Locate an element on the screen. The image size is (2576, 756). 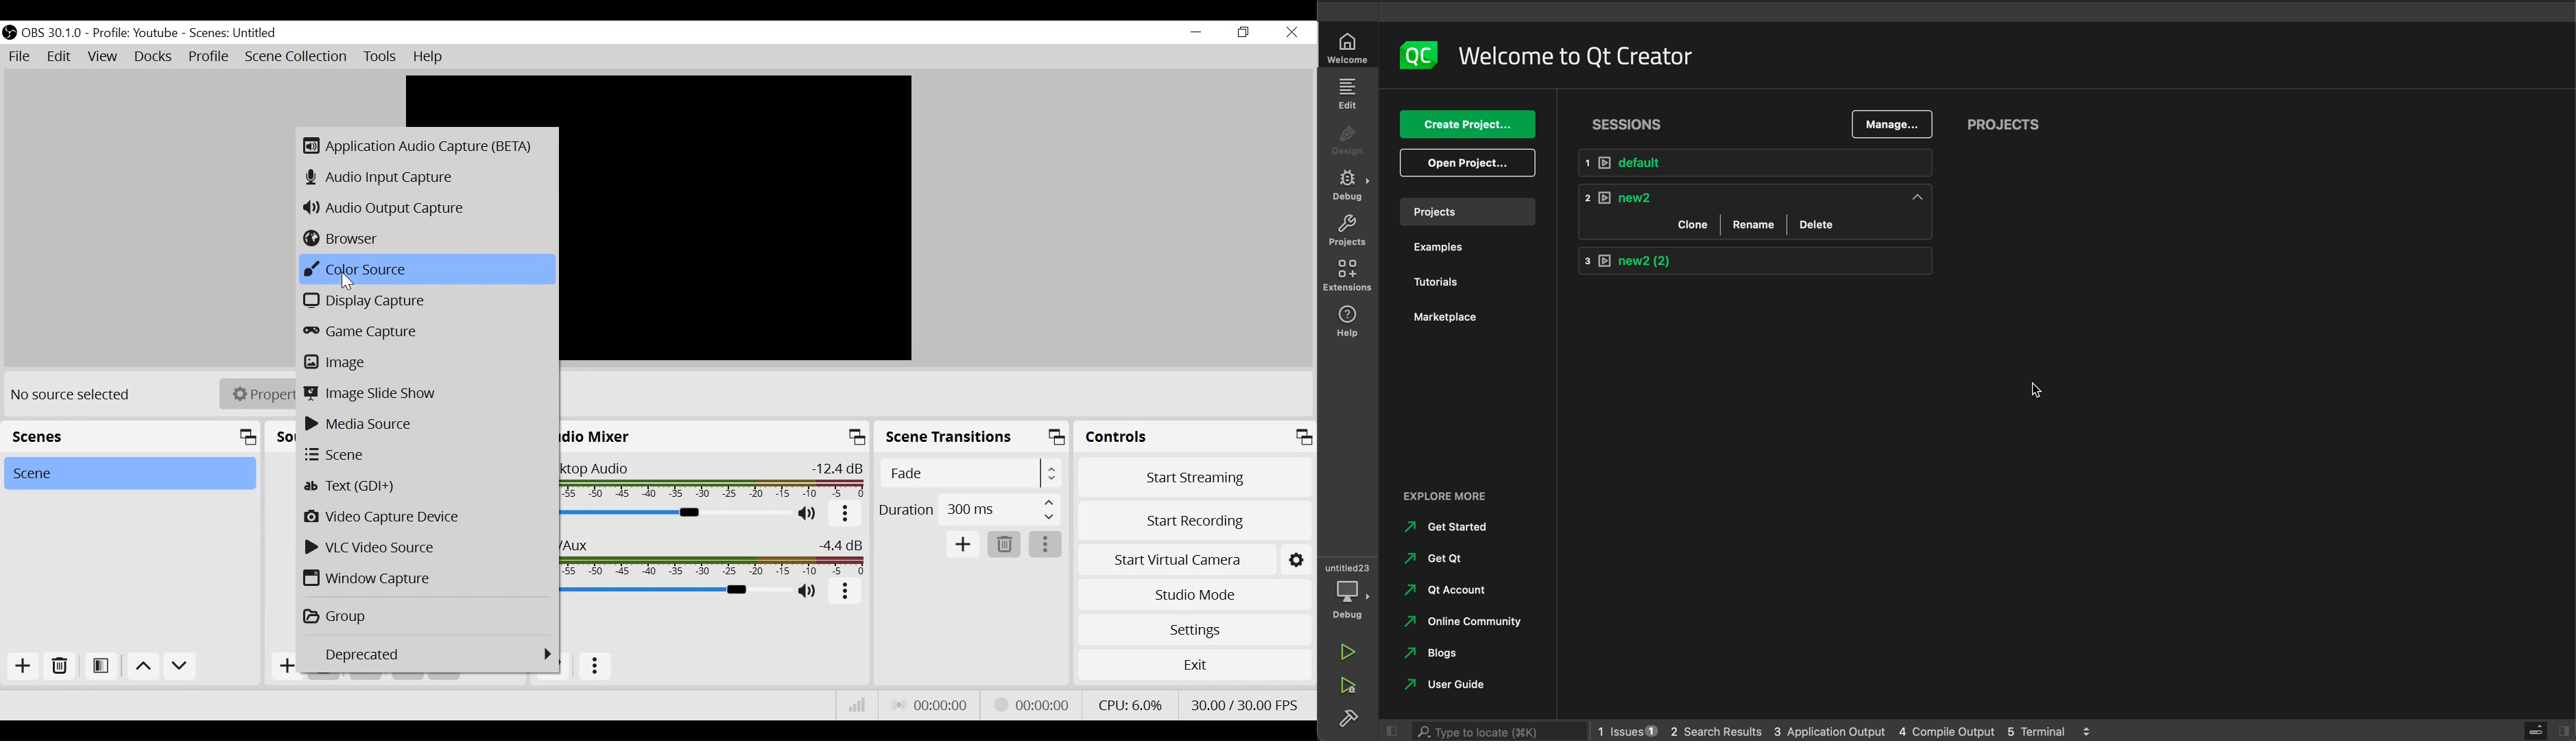
delete is located at coordinates (1819, 225).